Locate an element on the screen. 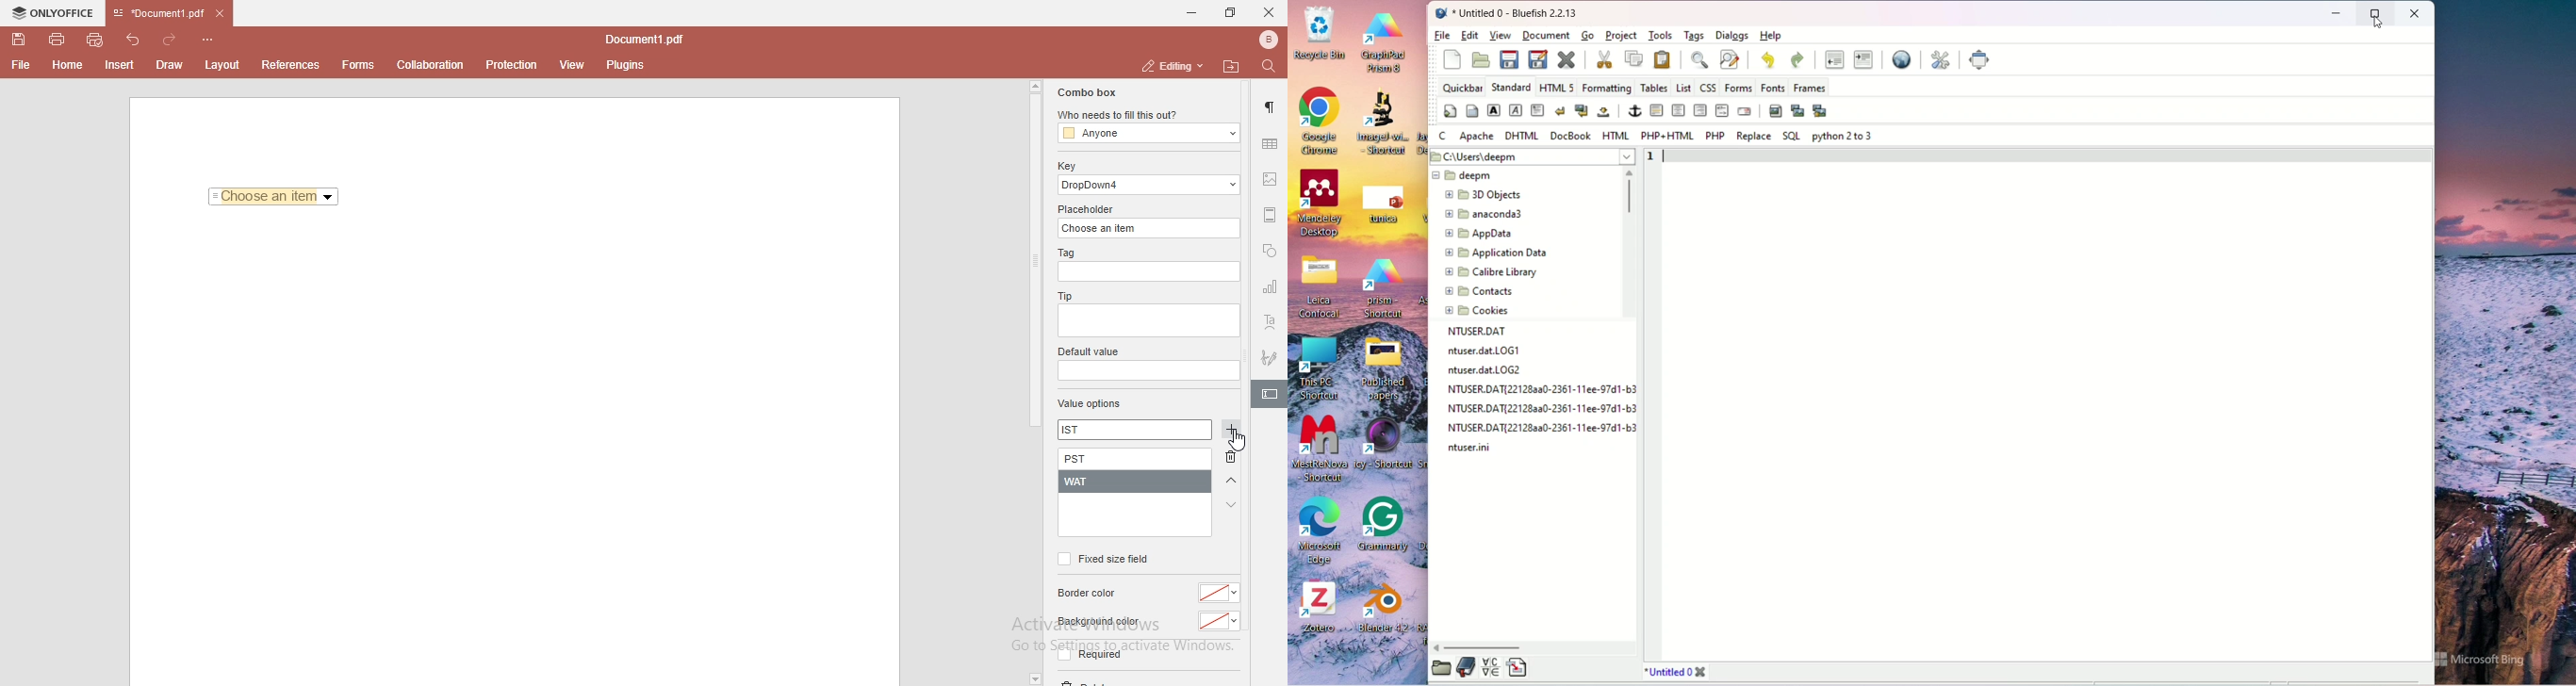  indent is located at coordinates (1865, 60).